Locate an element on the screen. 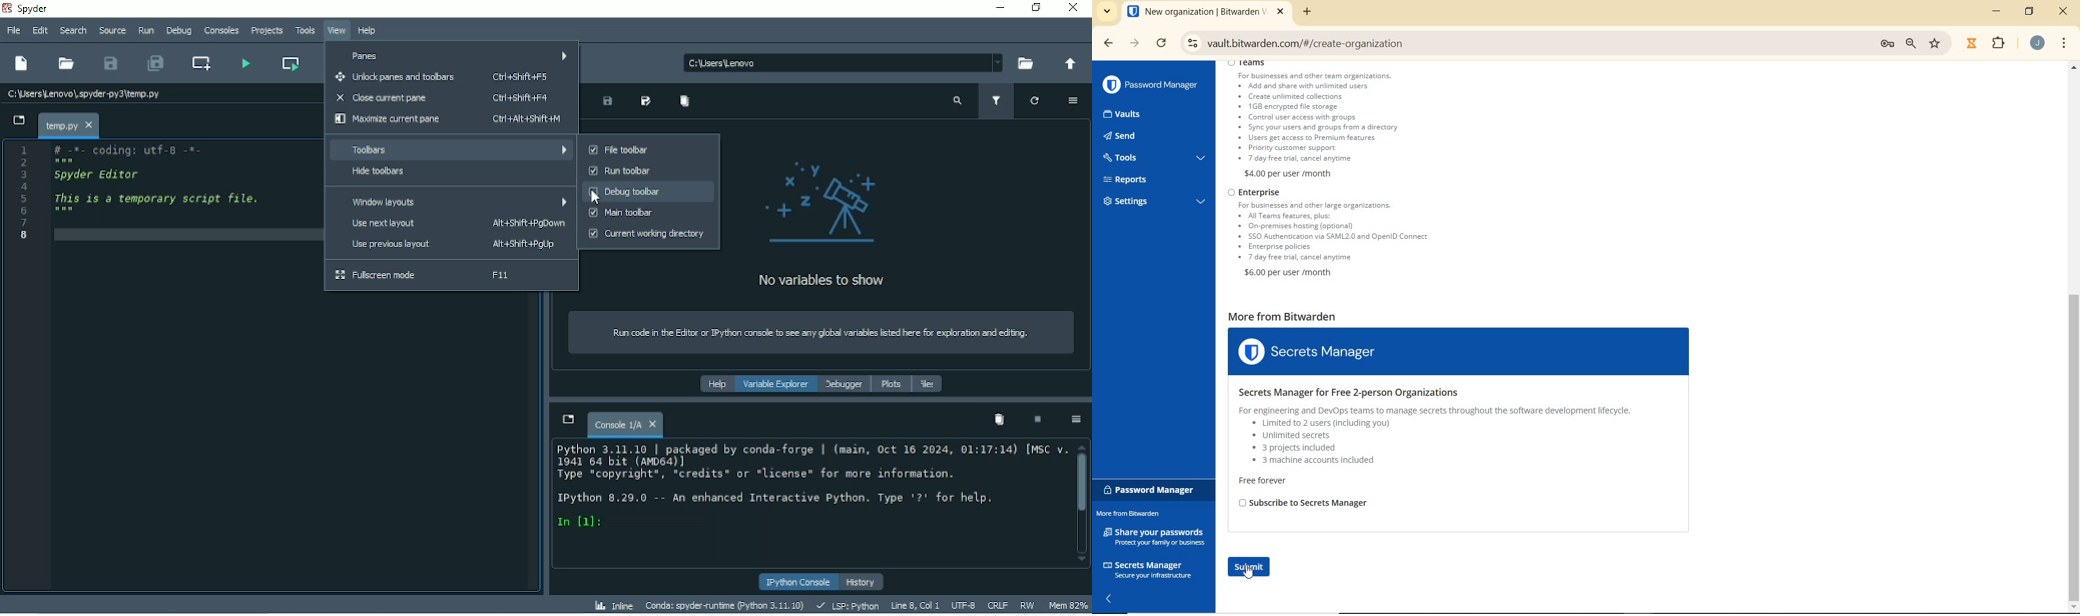  Spyder editor is located at coordinates (100, 175).